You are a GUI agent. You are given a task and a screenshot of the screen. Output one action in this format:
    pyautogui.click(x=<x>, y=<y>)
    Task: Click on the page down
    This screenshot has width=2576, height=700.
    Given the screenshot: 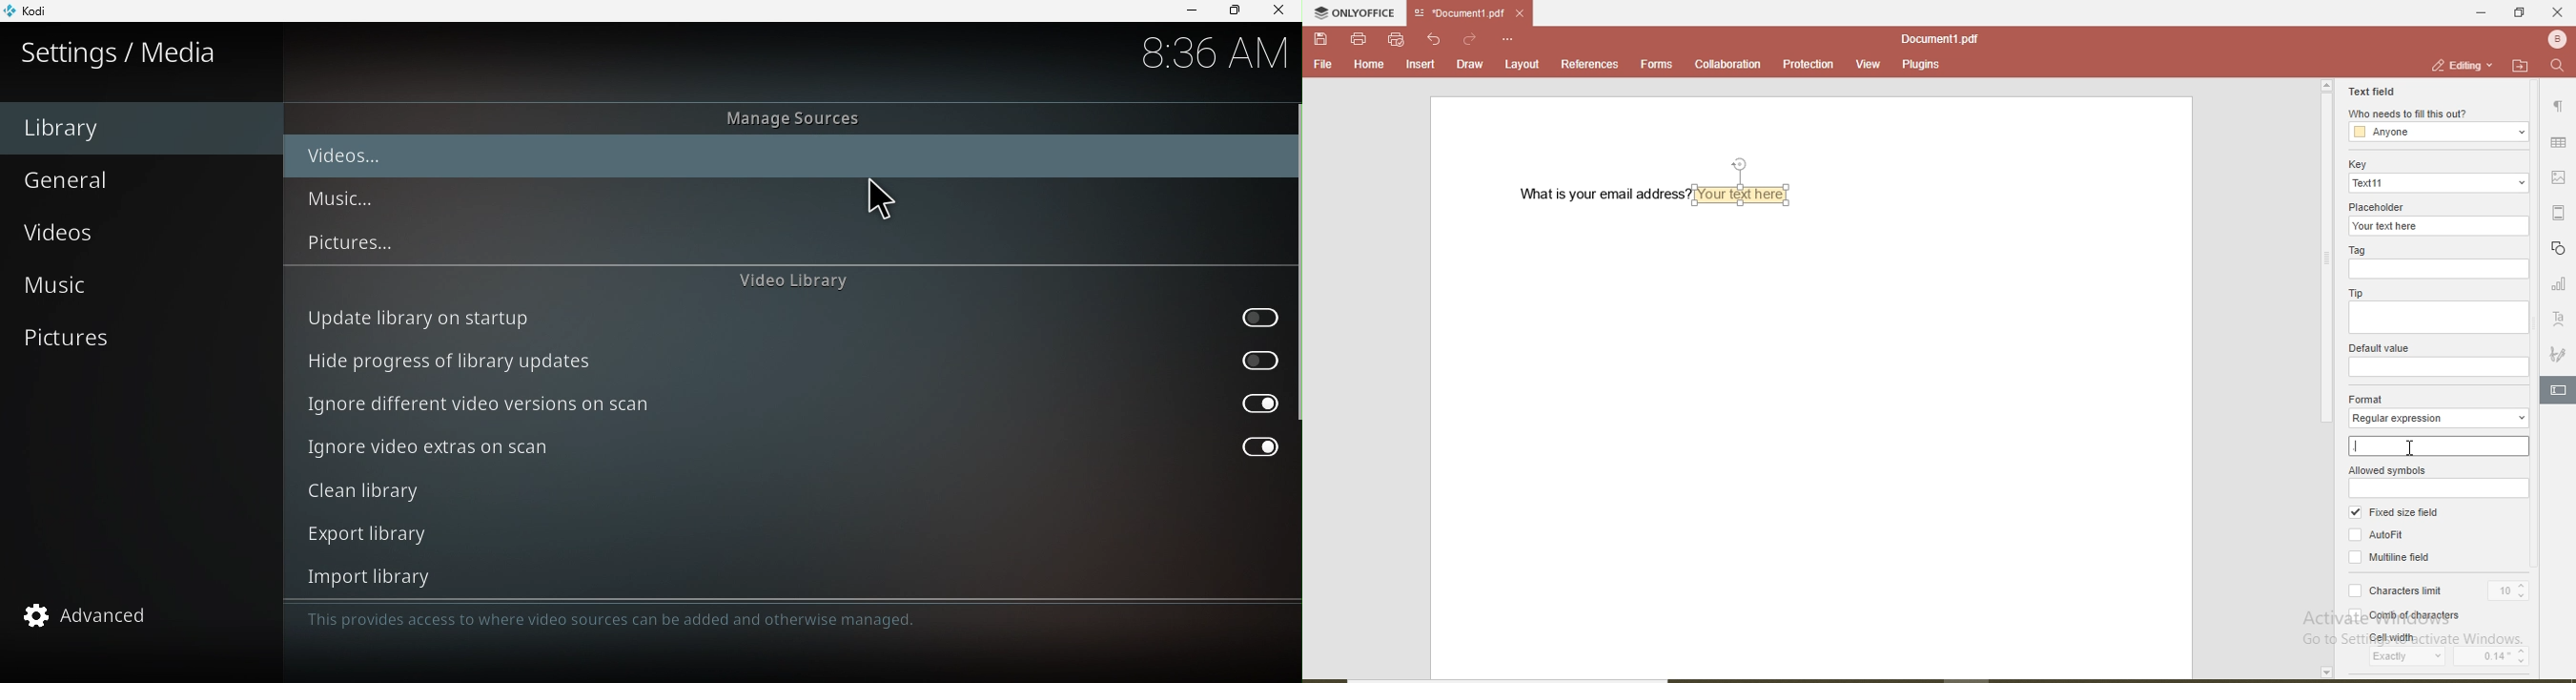 What is the action you would take?
    pyautogui.click(x=2325, y=673)
    